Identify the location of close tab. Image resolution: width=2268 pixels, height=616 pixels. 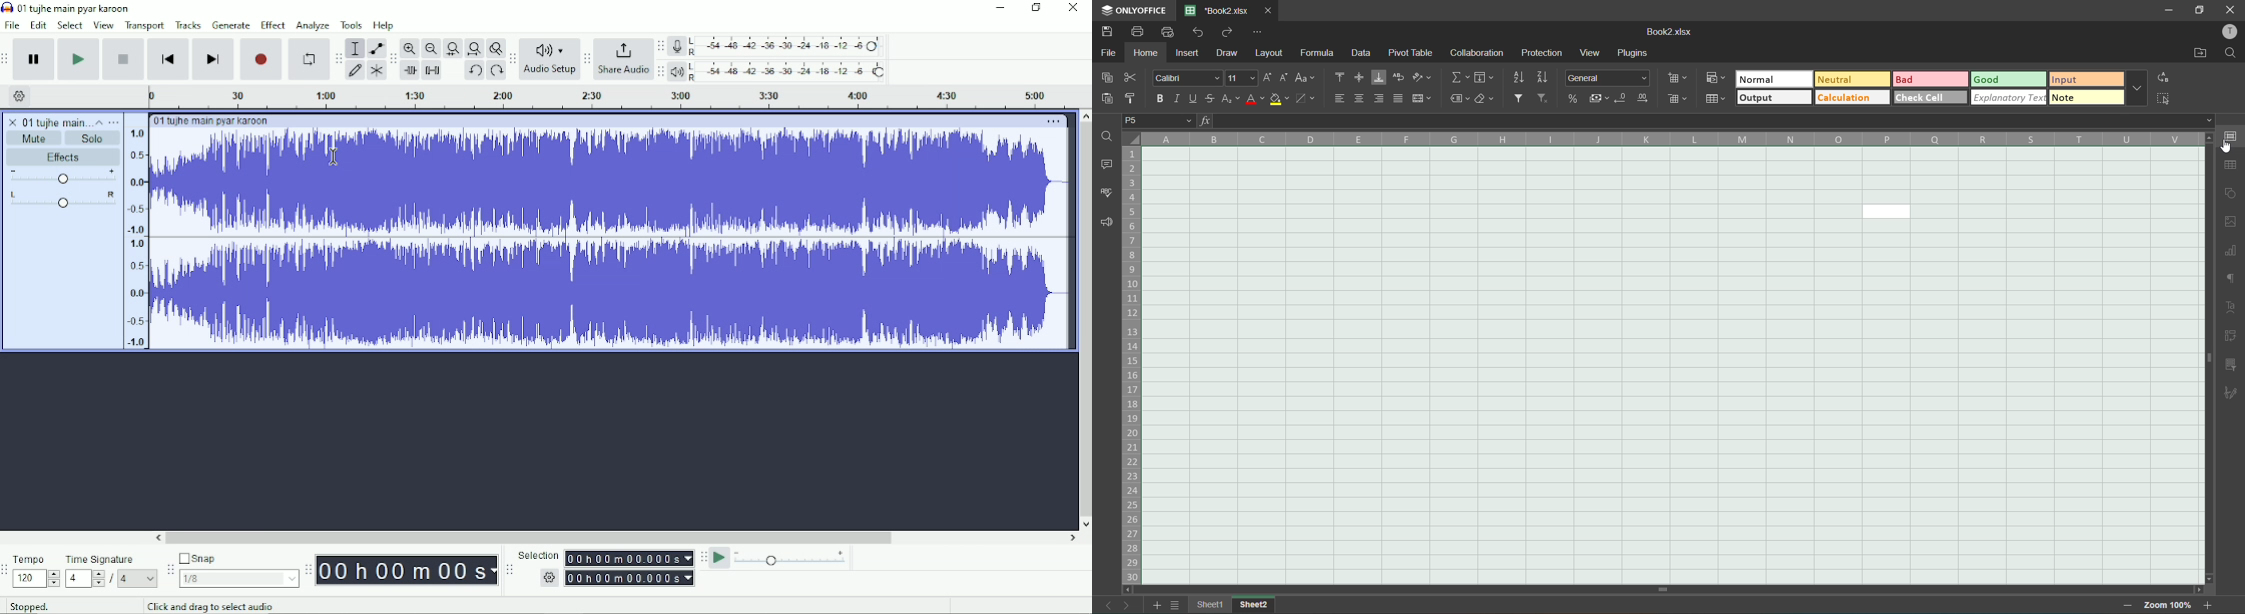
(1267, 9).